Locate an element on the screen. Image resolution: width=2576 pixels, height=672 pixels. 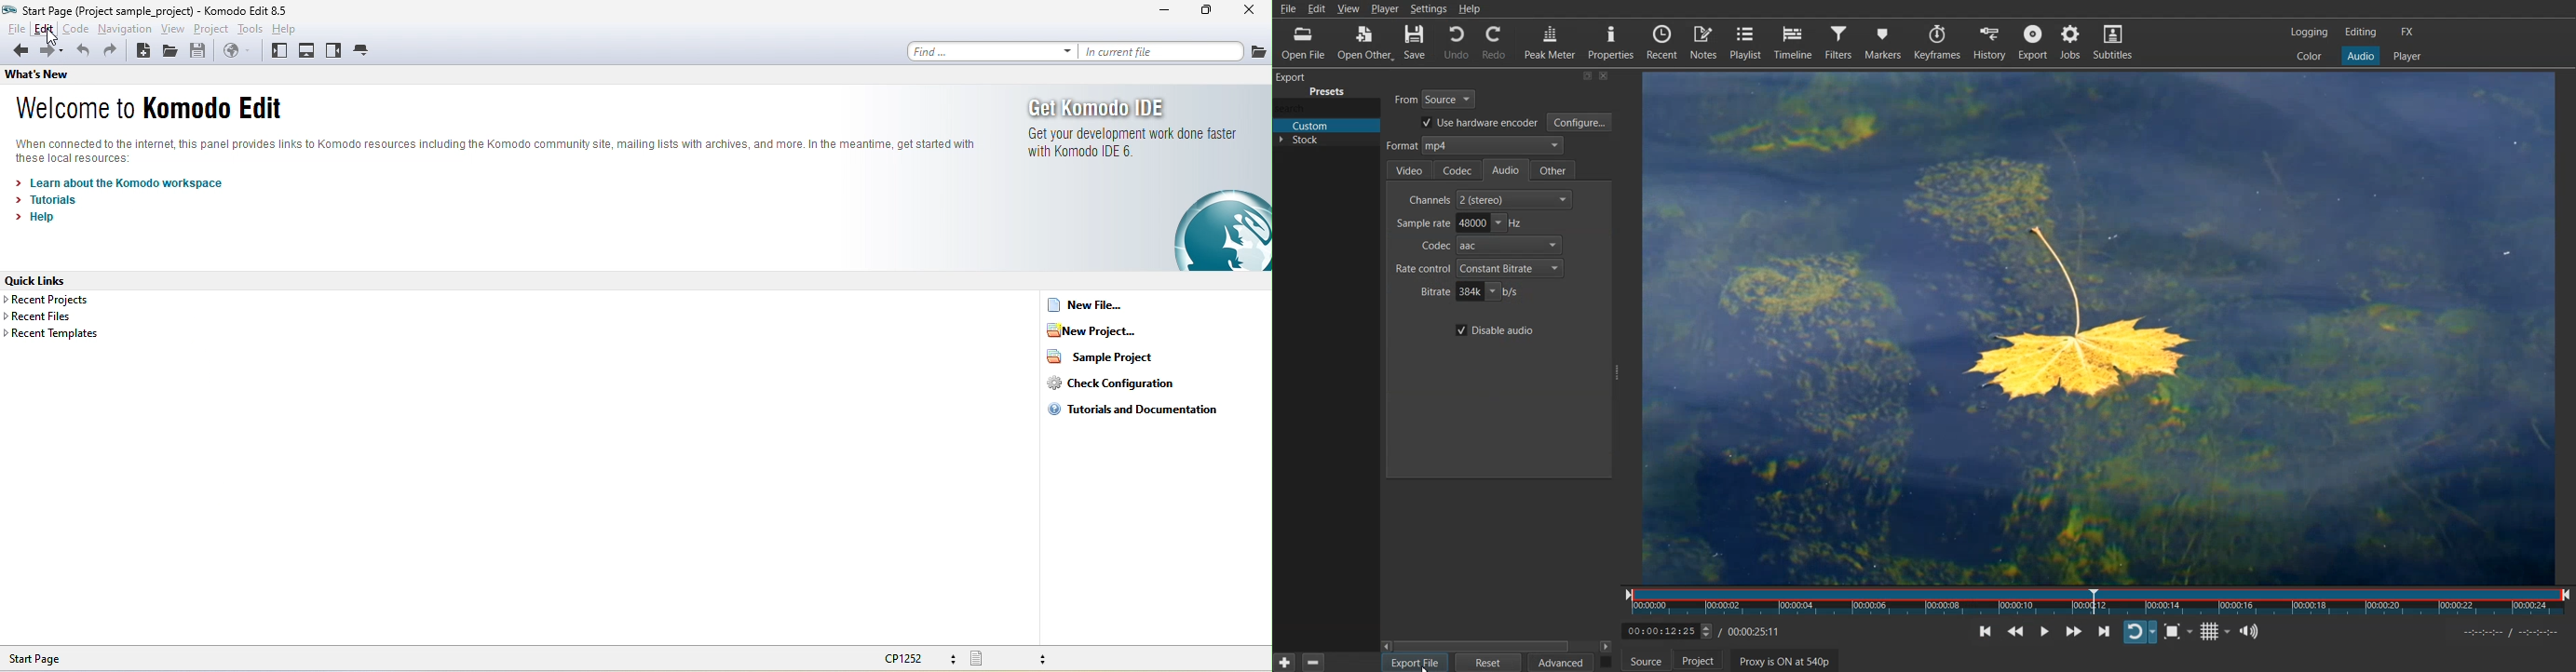
edit is located at coordinates (44, 29).